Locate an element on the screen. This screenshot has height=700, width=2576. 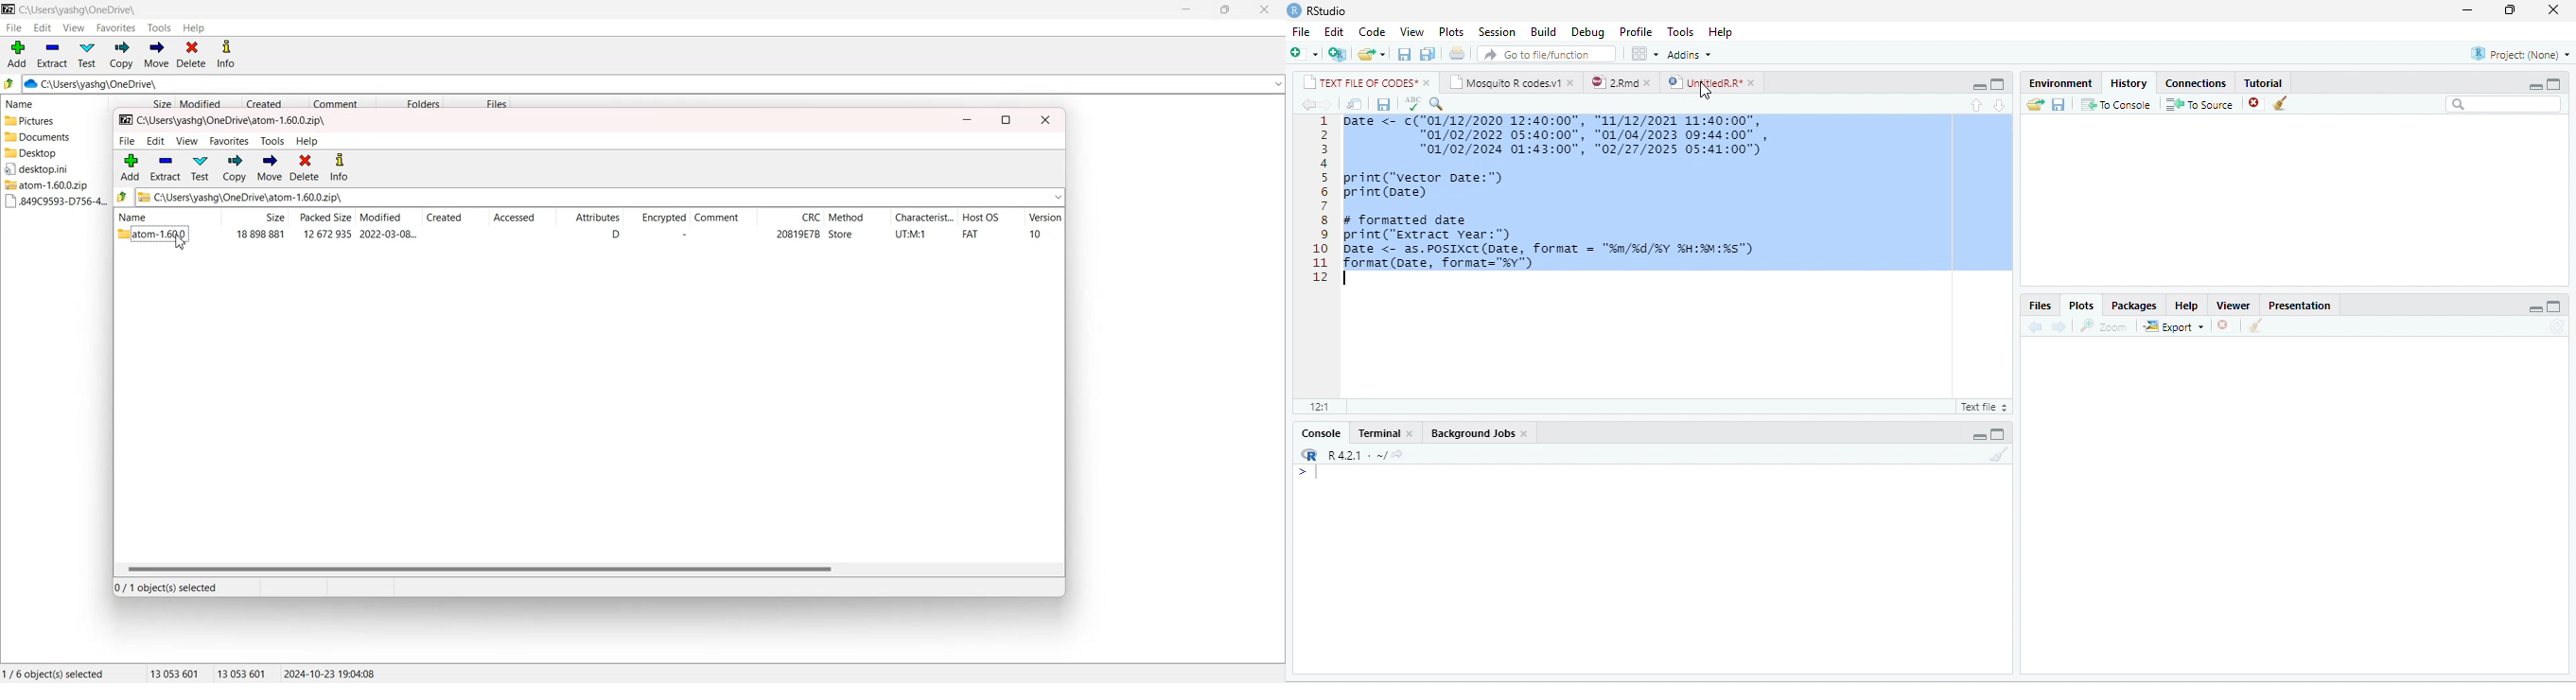
save is located at coordinates (1405, 54).